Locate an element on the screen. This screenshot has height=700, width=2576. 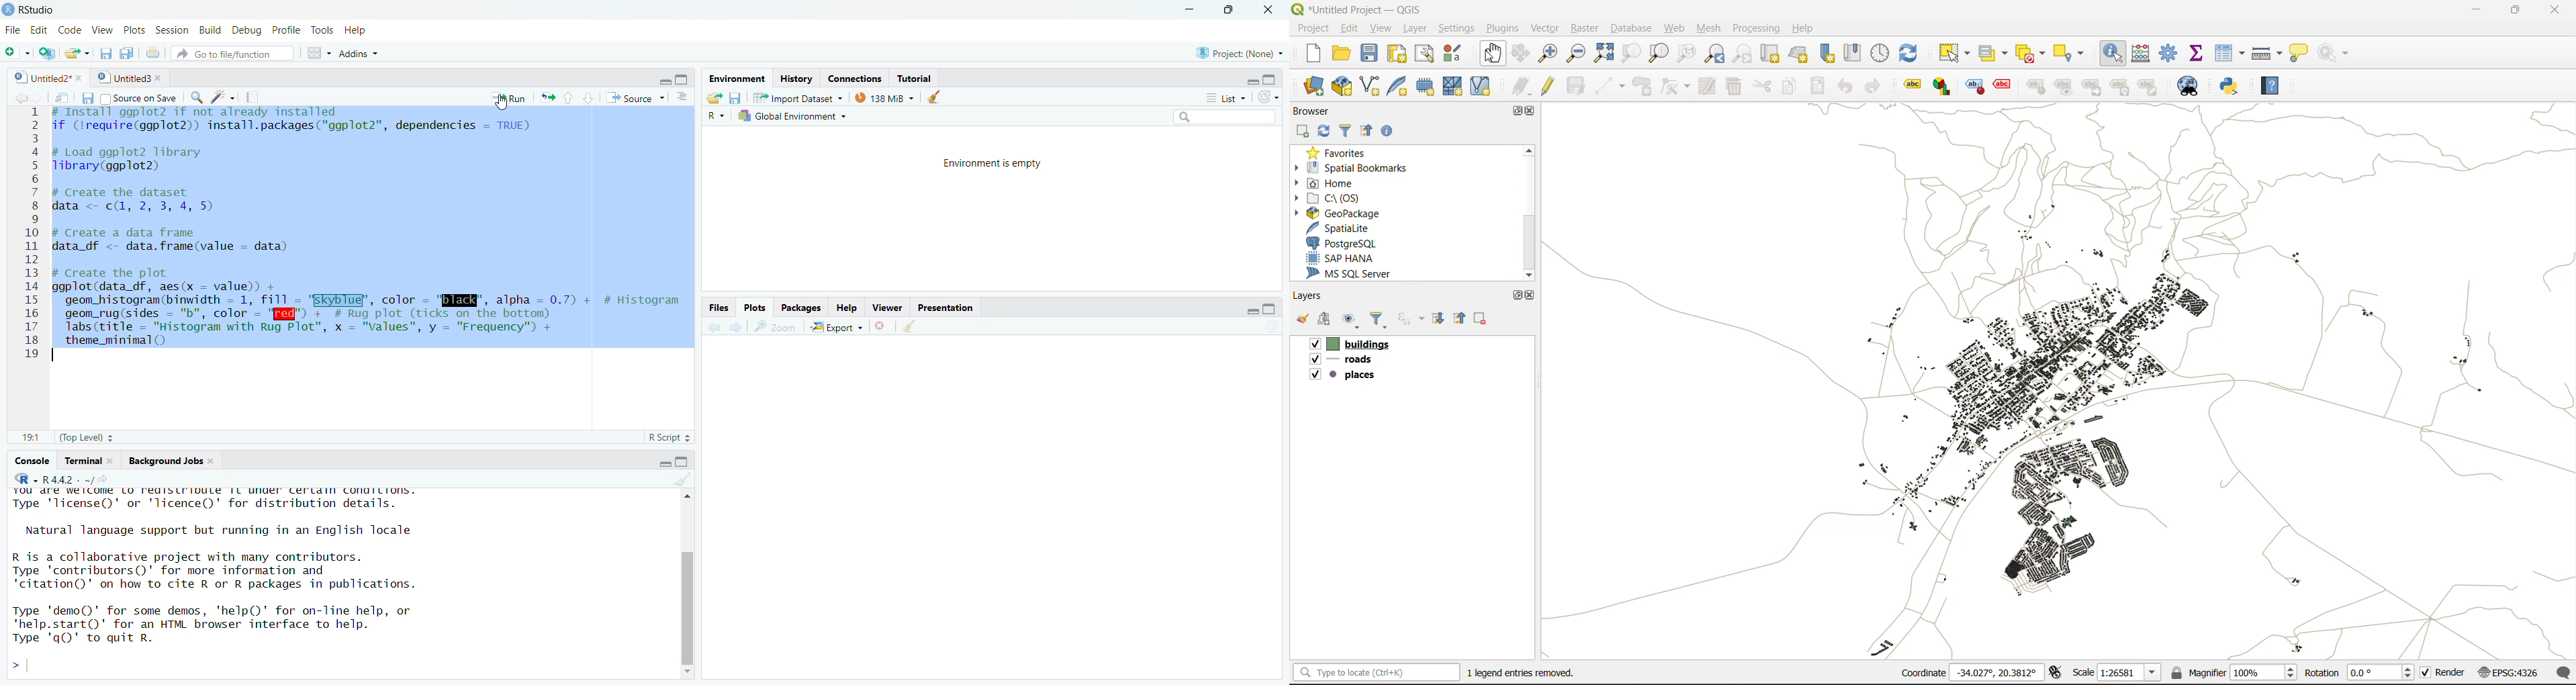
zoom native is located at coordinates (1683, 56).